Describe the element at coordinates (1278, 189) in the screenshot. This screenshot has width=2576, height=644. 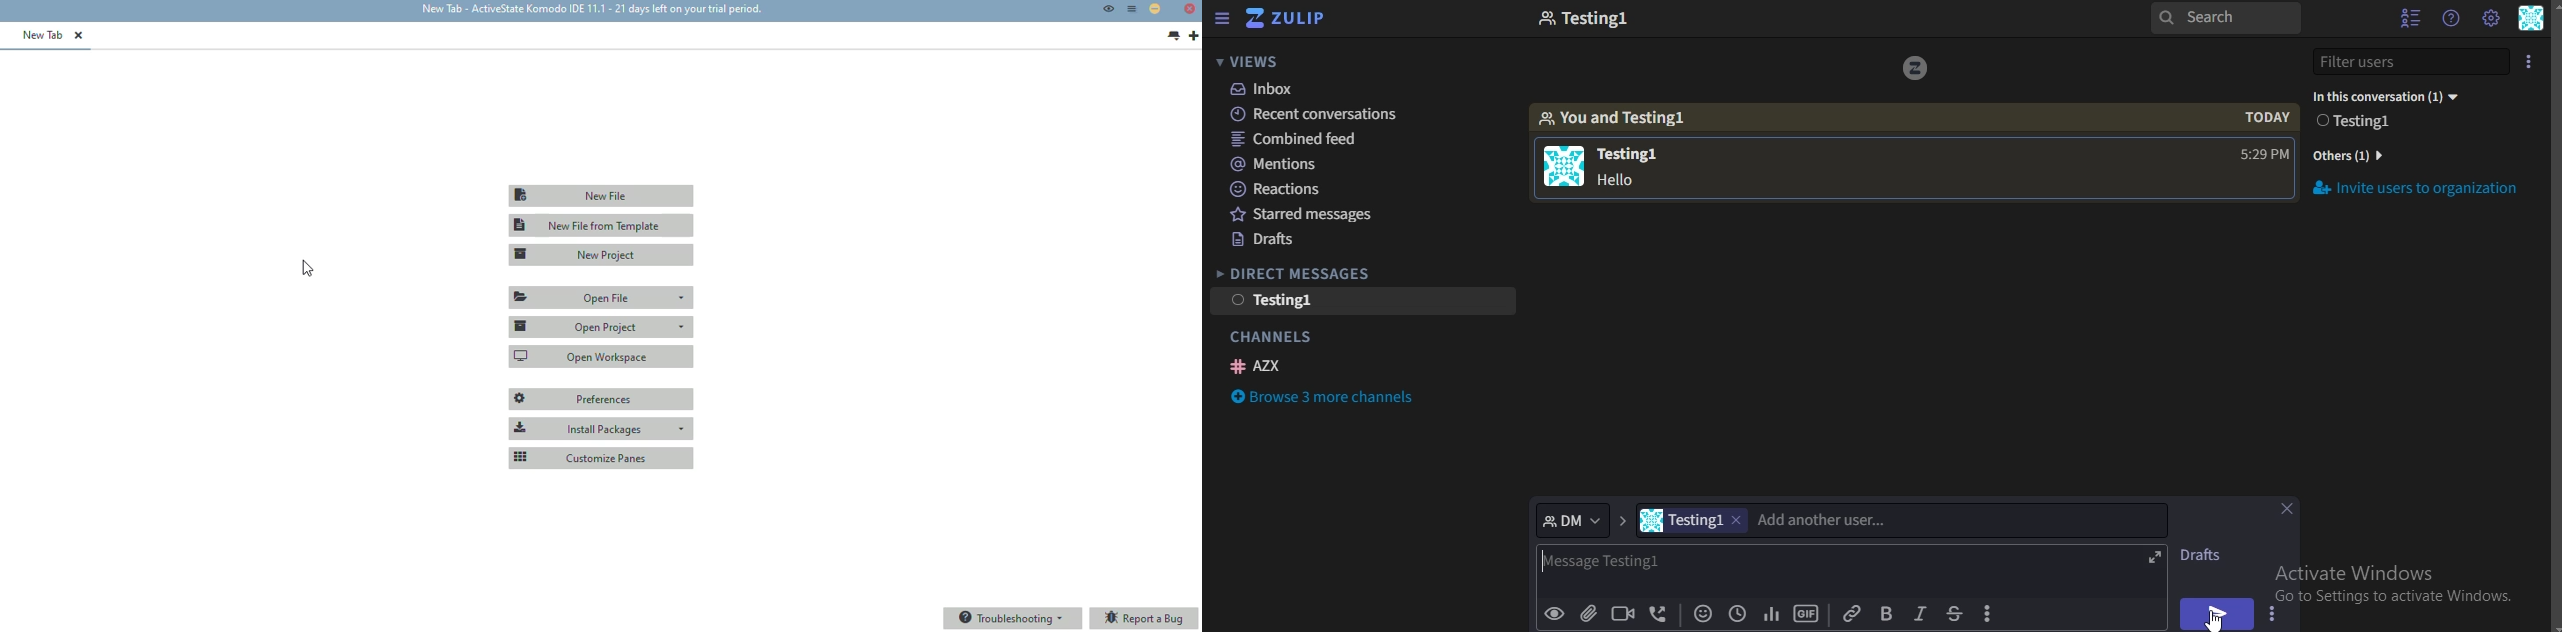
I see `reactions` at that location.